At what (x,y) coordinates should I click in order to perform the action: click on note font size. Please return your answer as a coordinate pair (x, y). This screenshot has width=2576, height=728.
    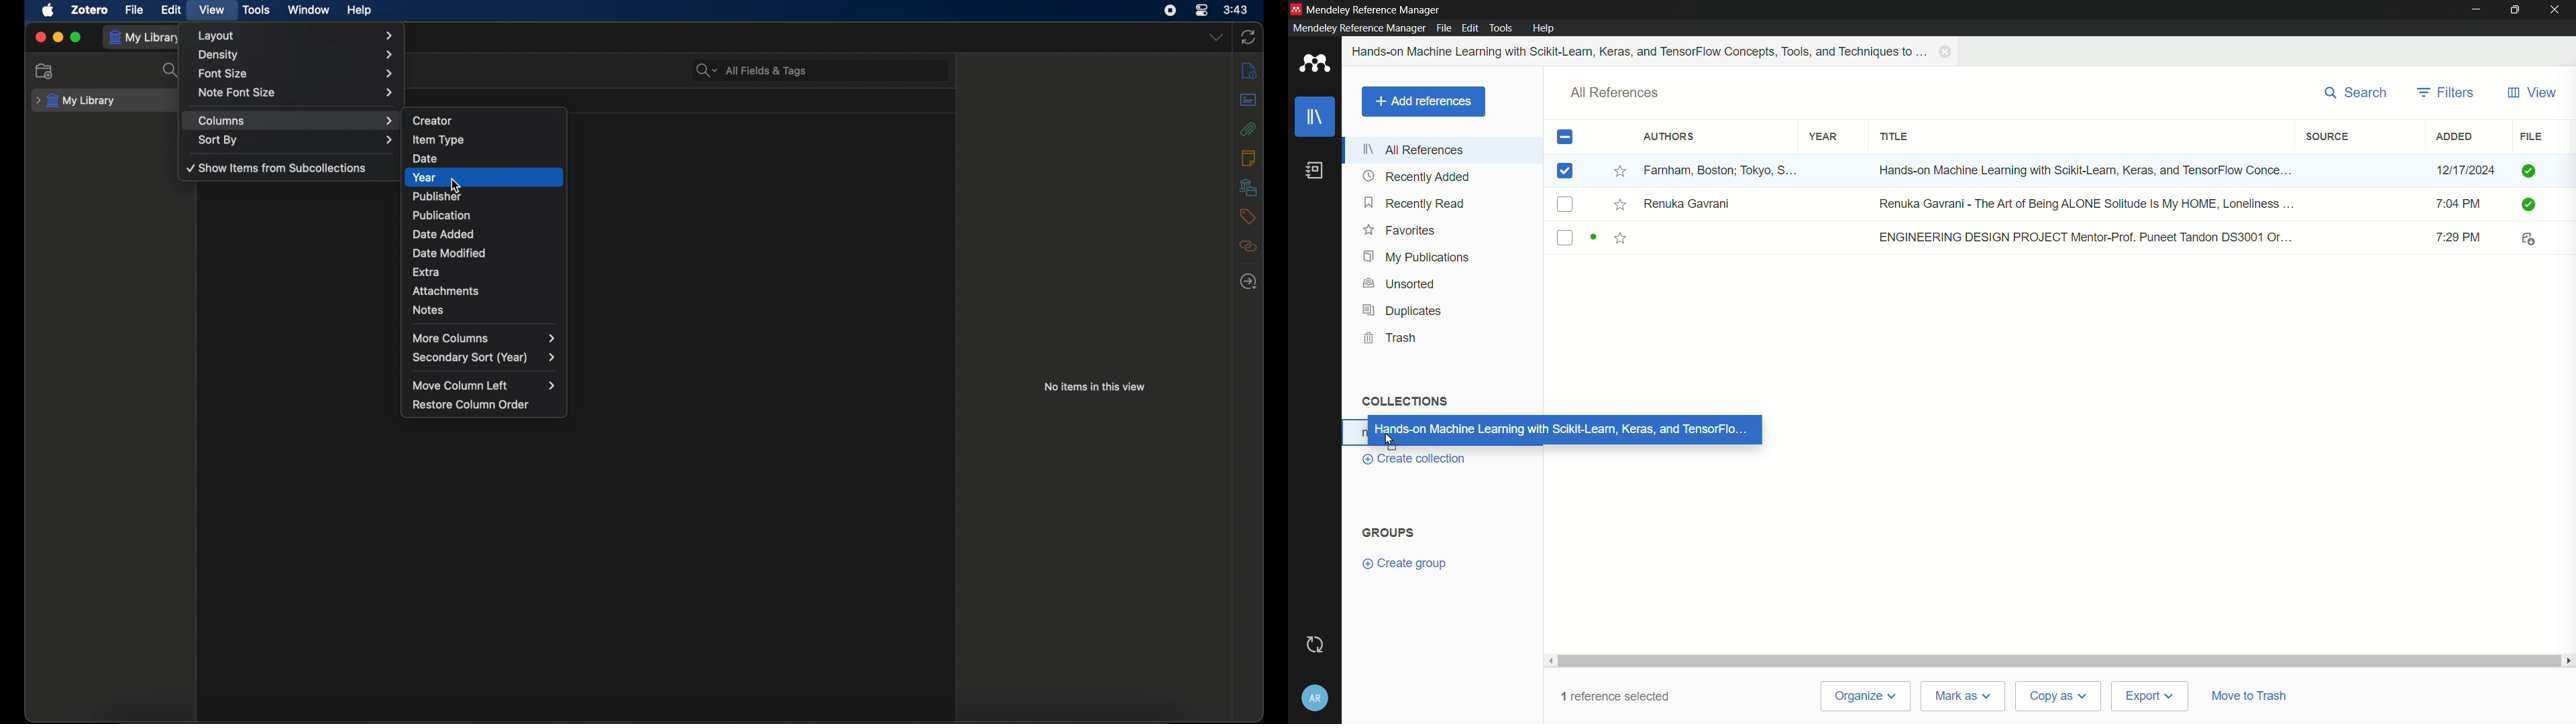
    Looking at the image, I should click on (297, 93).